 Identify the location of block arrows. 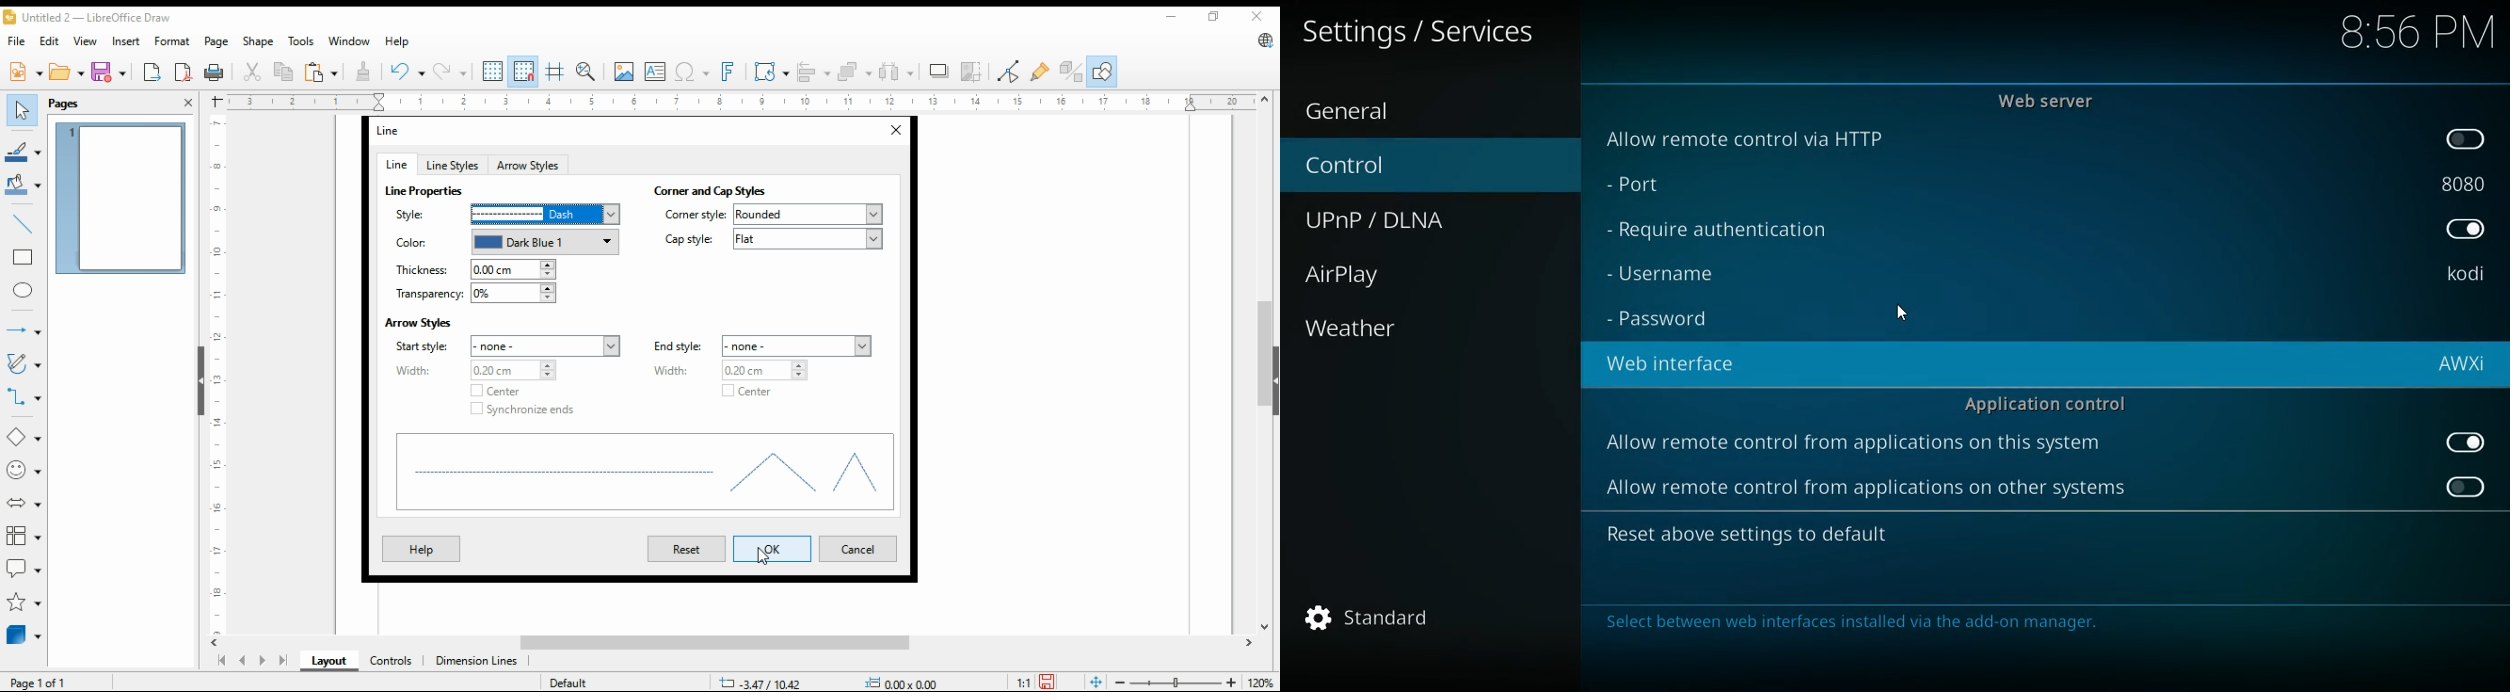
(26, 503).